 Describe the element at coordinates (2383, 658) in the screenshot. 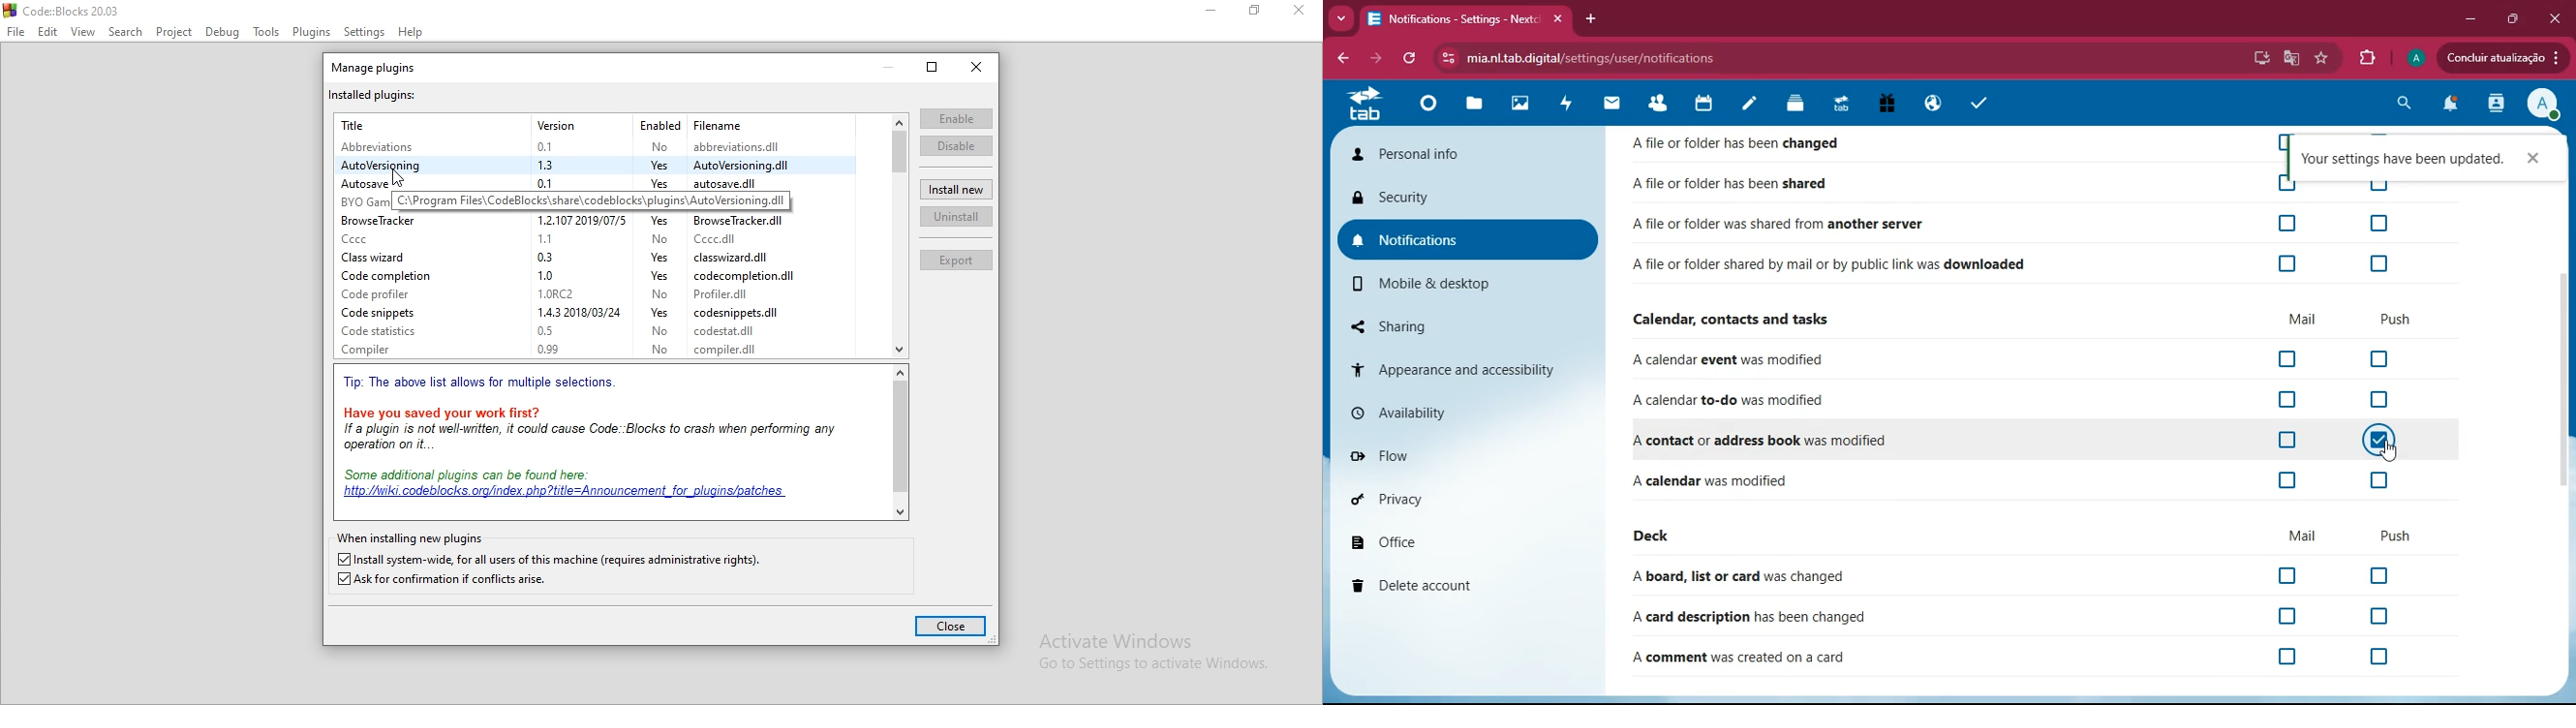

I see `off` at that location.